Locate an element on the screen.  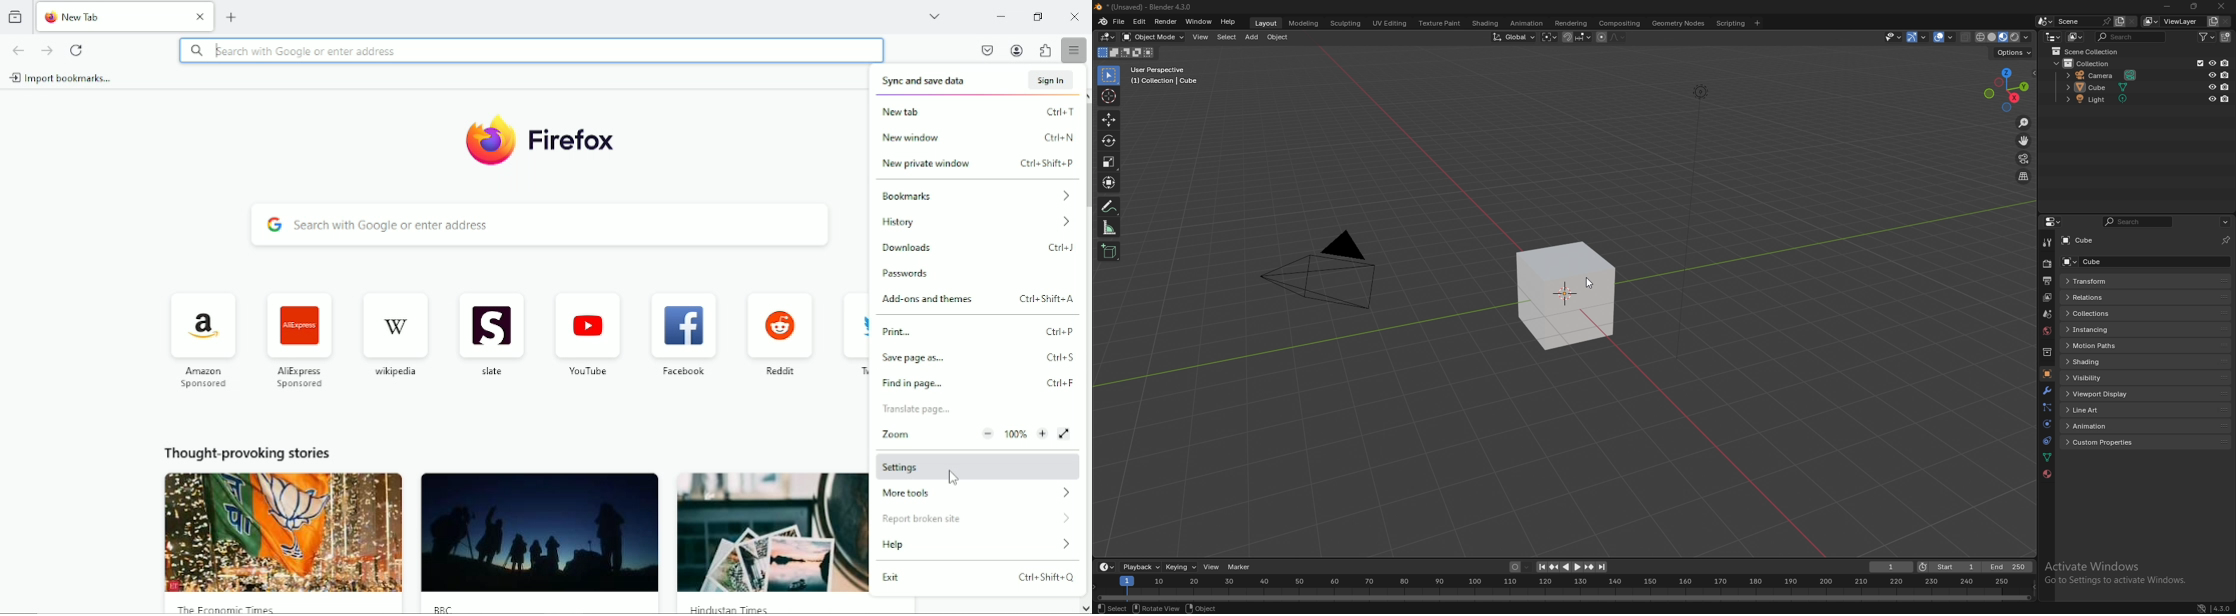
Search bar is located at coordinates (541, 224).